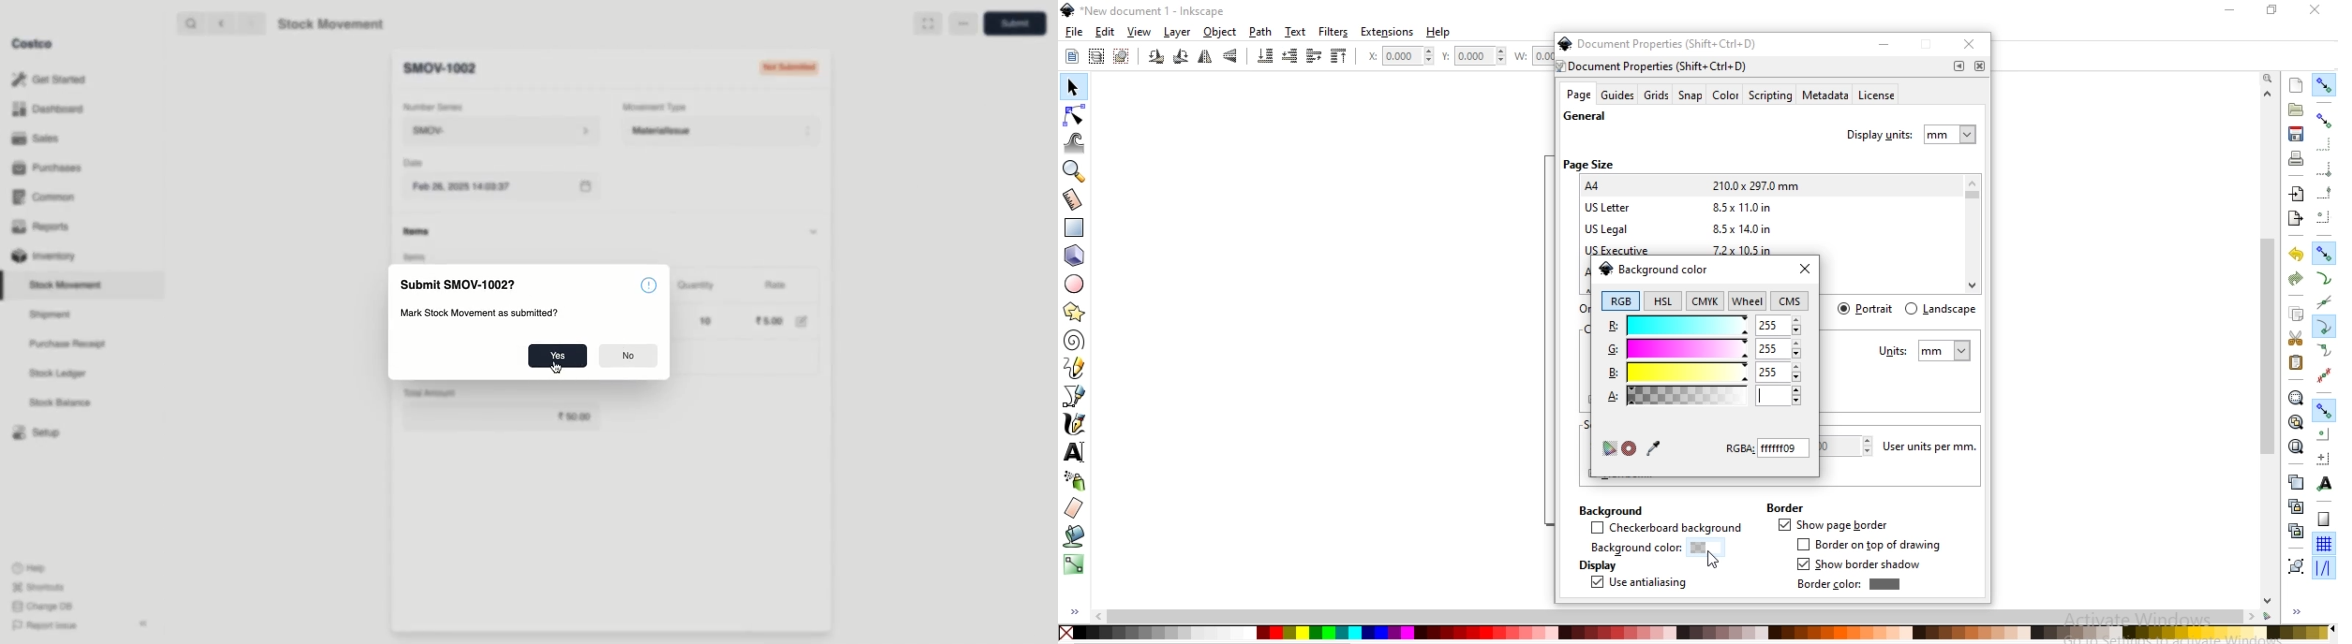 This screenshot has width=2352, height=644. What do you see at coordinates (439, 110) in the screenshot?
I see `Number Series` at bounding box center [439, 110].